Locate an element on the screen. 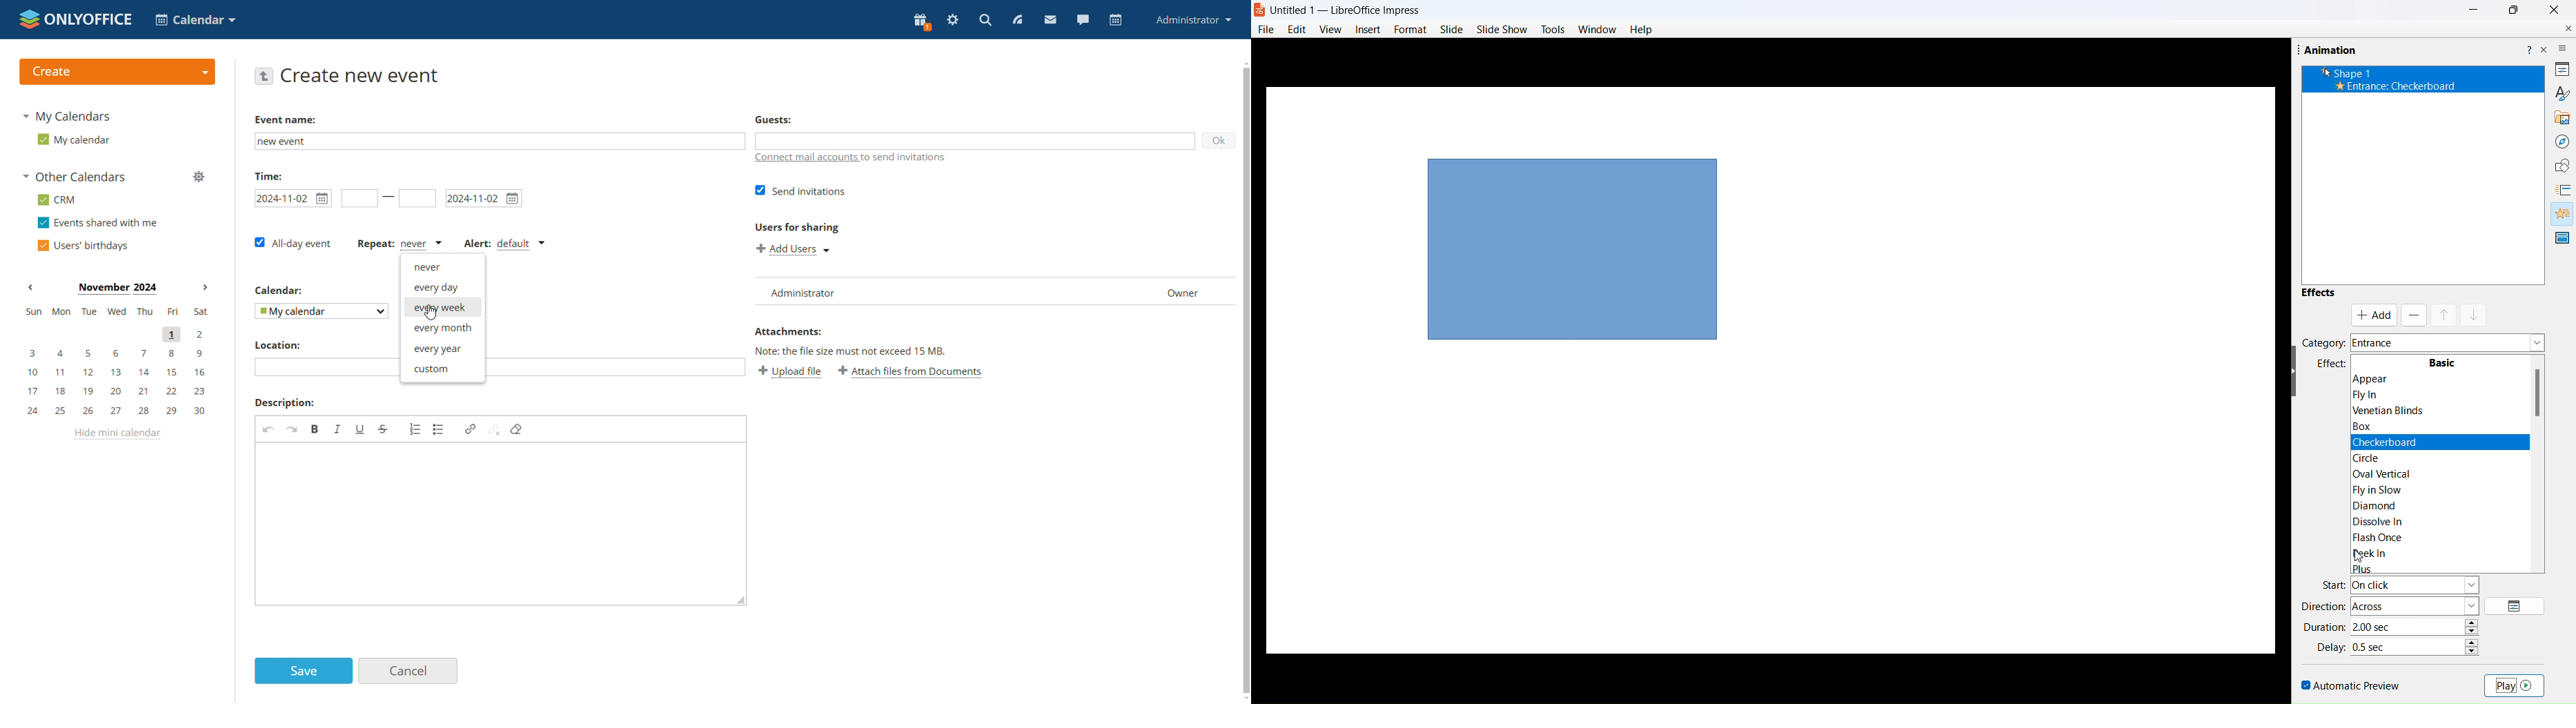 The image size is (2576, 728). oval vertical is located at coordinates (2376, 473).